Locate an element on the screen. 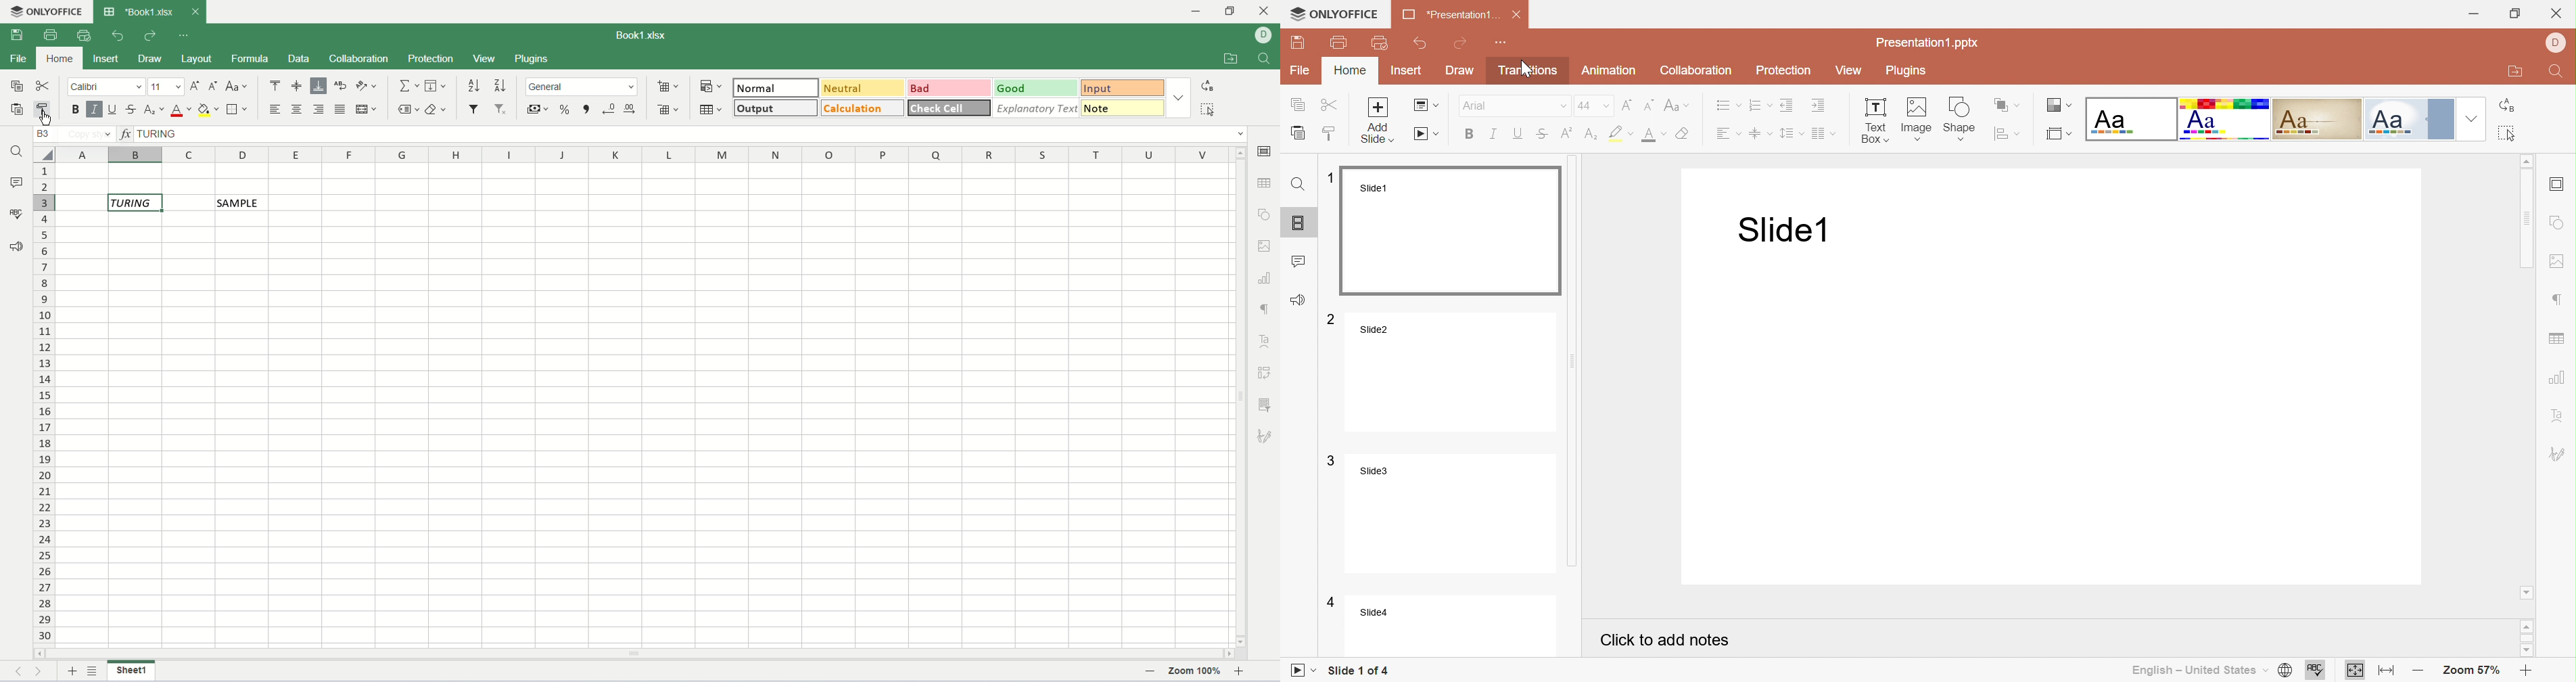 The width and height of the screenshot is (2576, 700). note is located at coordinates (1125, 107).